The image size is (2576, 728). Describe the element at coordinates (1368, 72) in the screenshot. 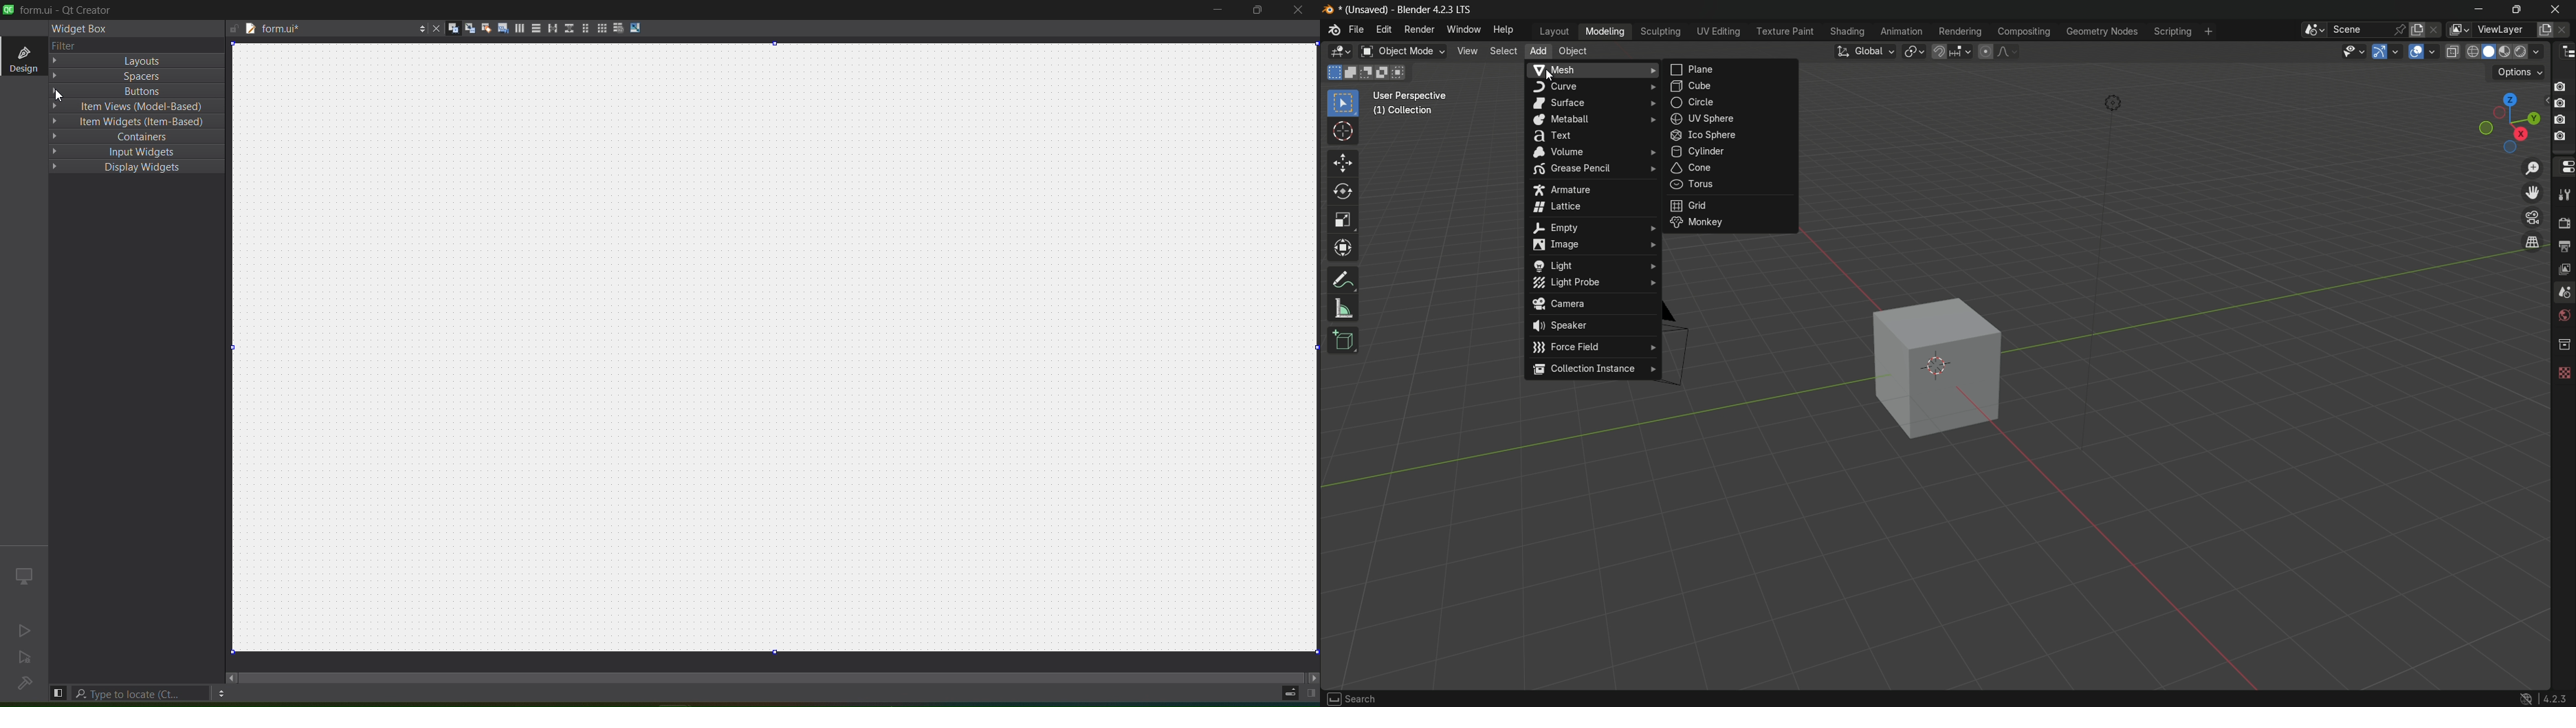

I see `subtract existing selection` at that location.